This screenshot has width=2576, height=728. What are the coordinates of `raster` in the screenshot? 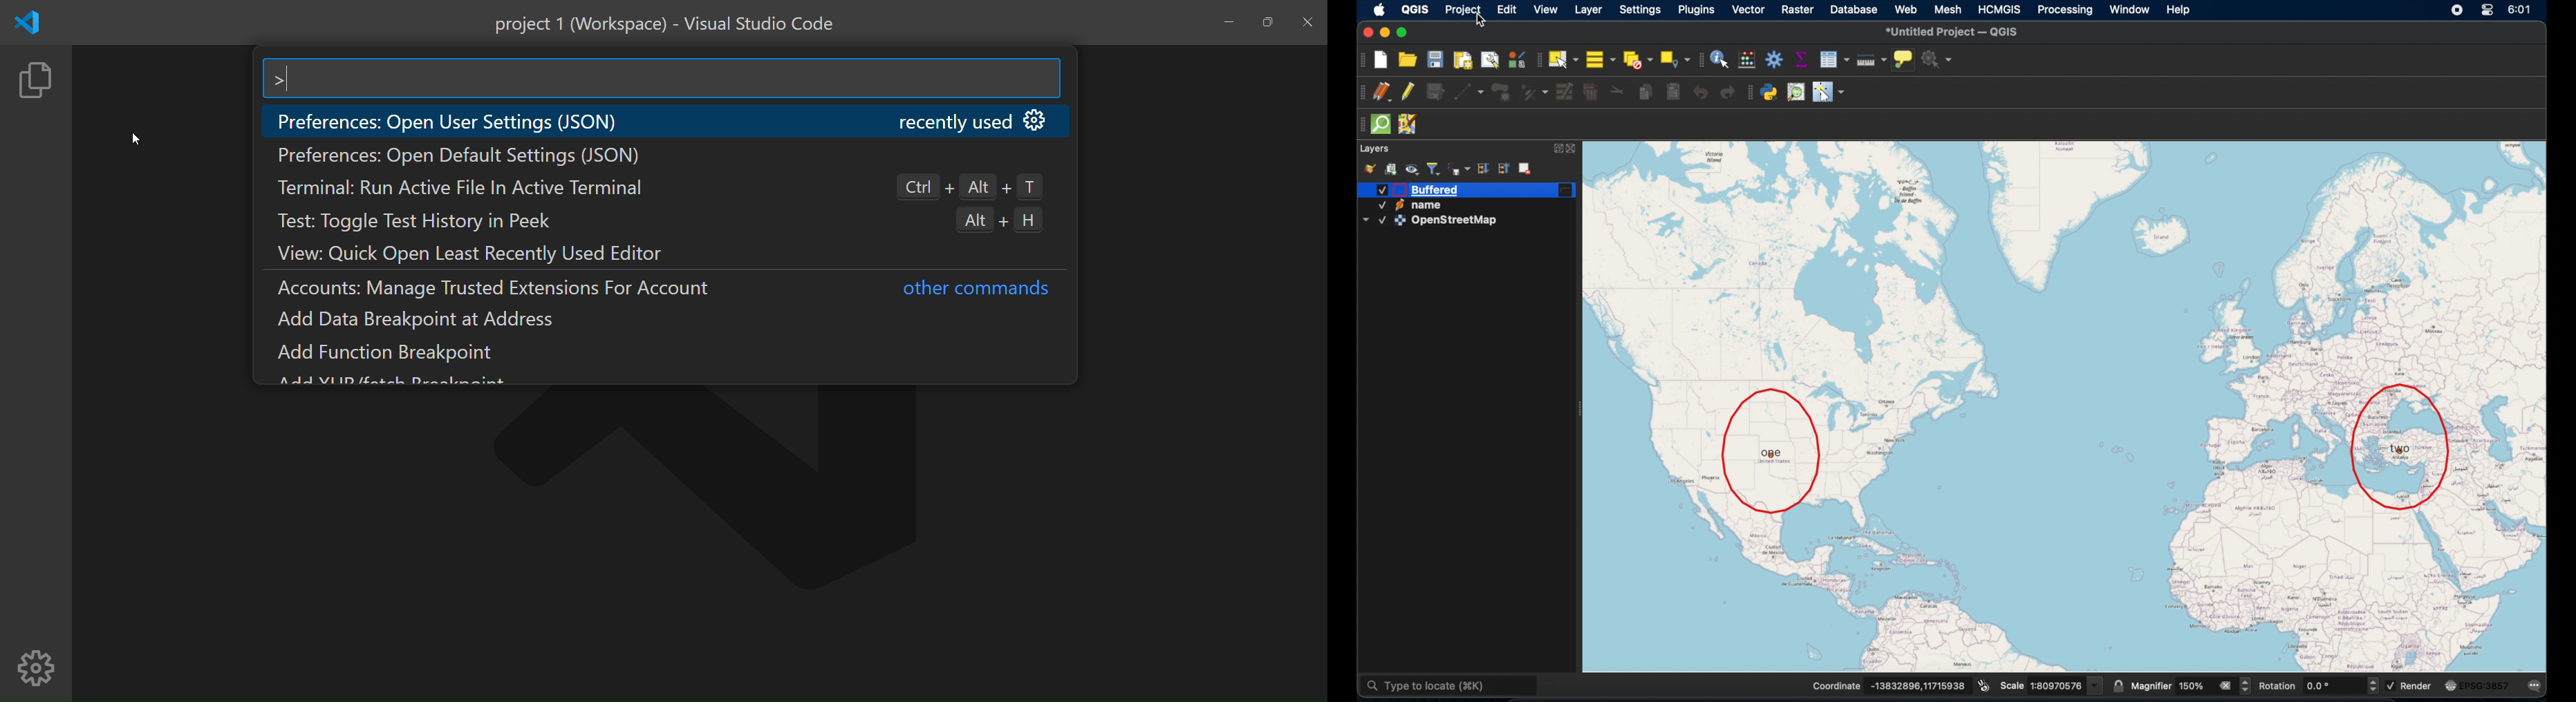 It's located at (1798, 9).